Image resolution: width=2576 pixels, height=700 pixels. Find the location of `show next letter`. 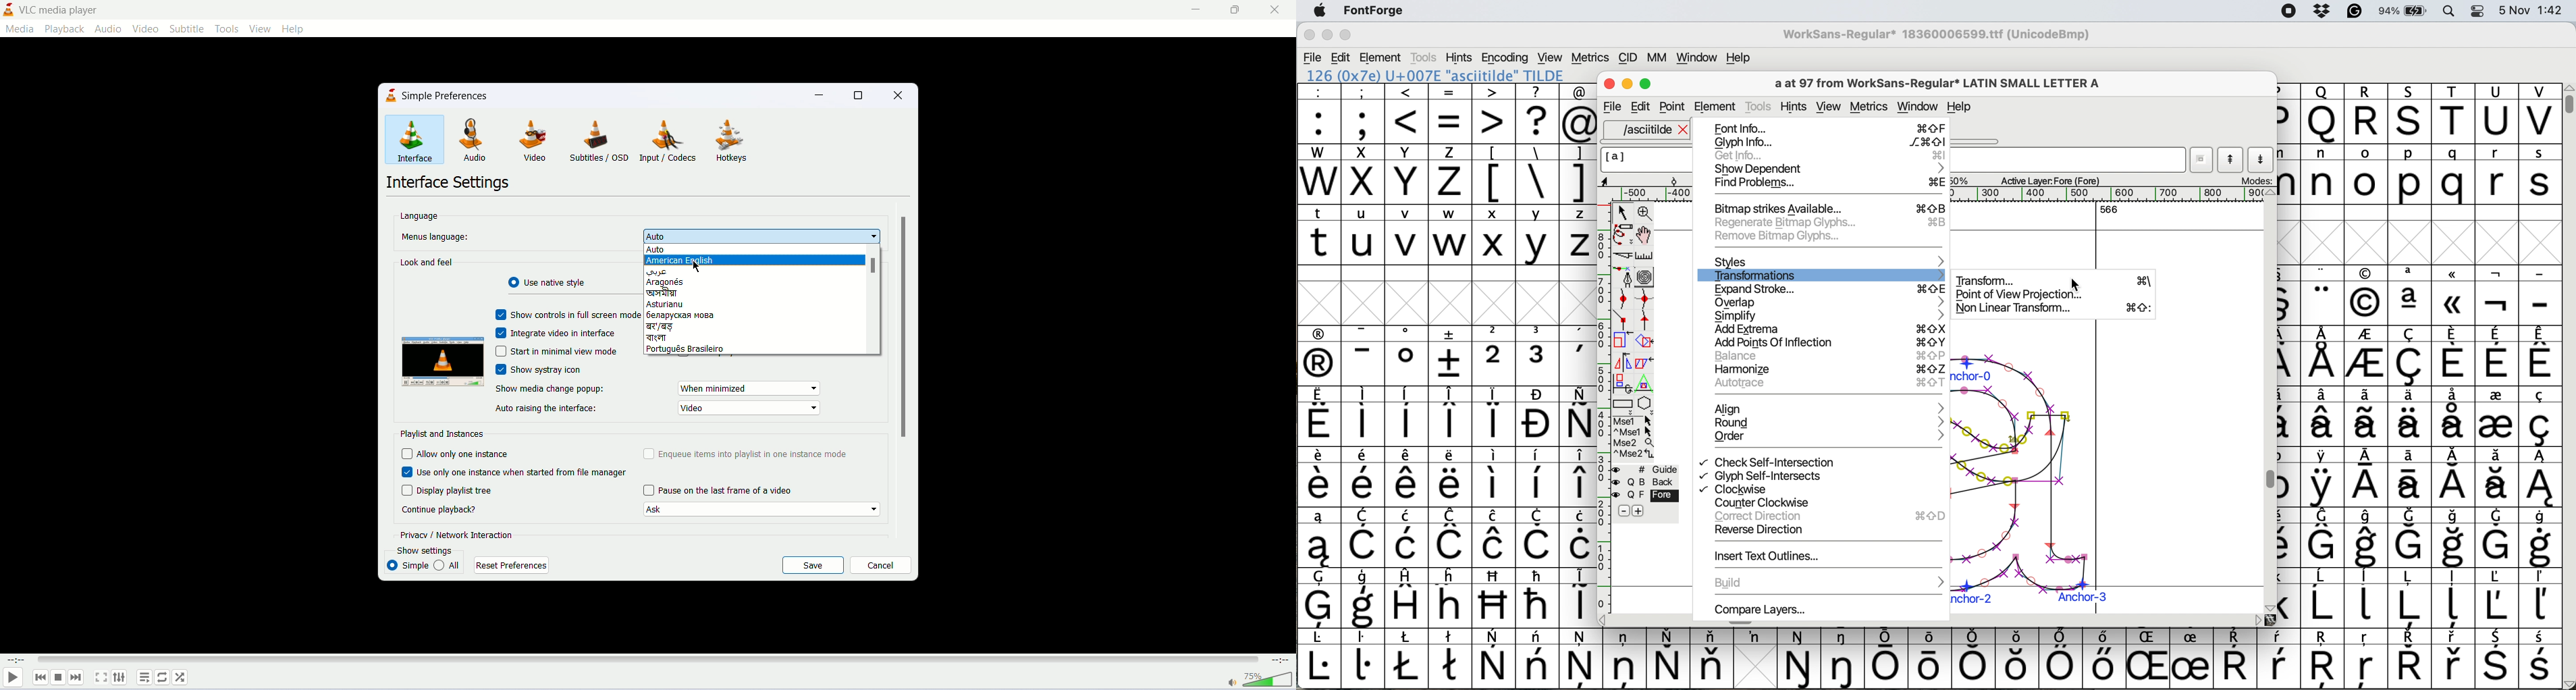

show next letter is located at coordinates (2263, 159).